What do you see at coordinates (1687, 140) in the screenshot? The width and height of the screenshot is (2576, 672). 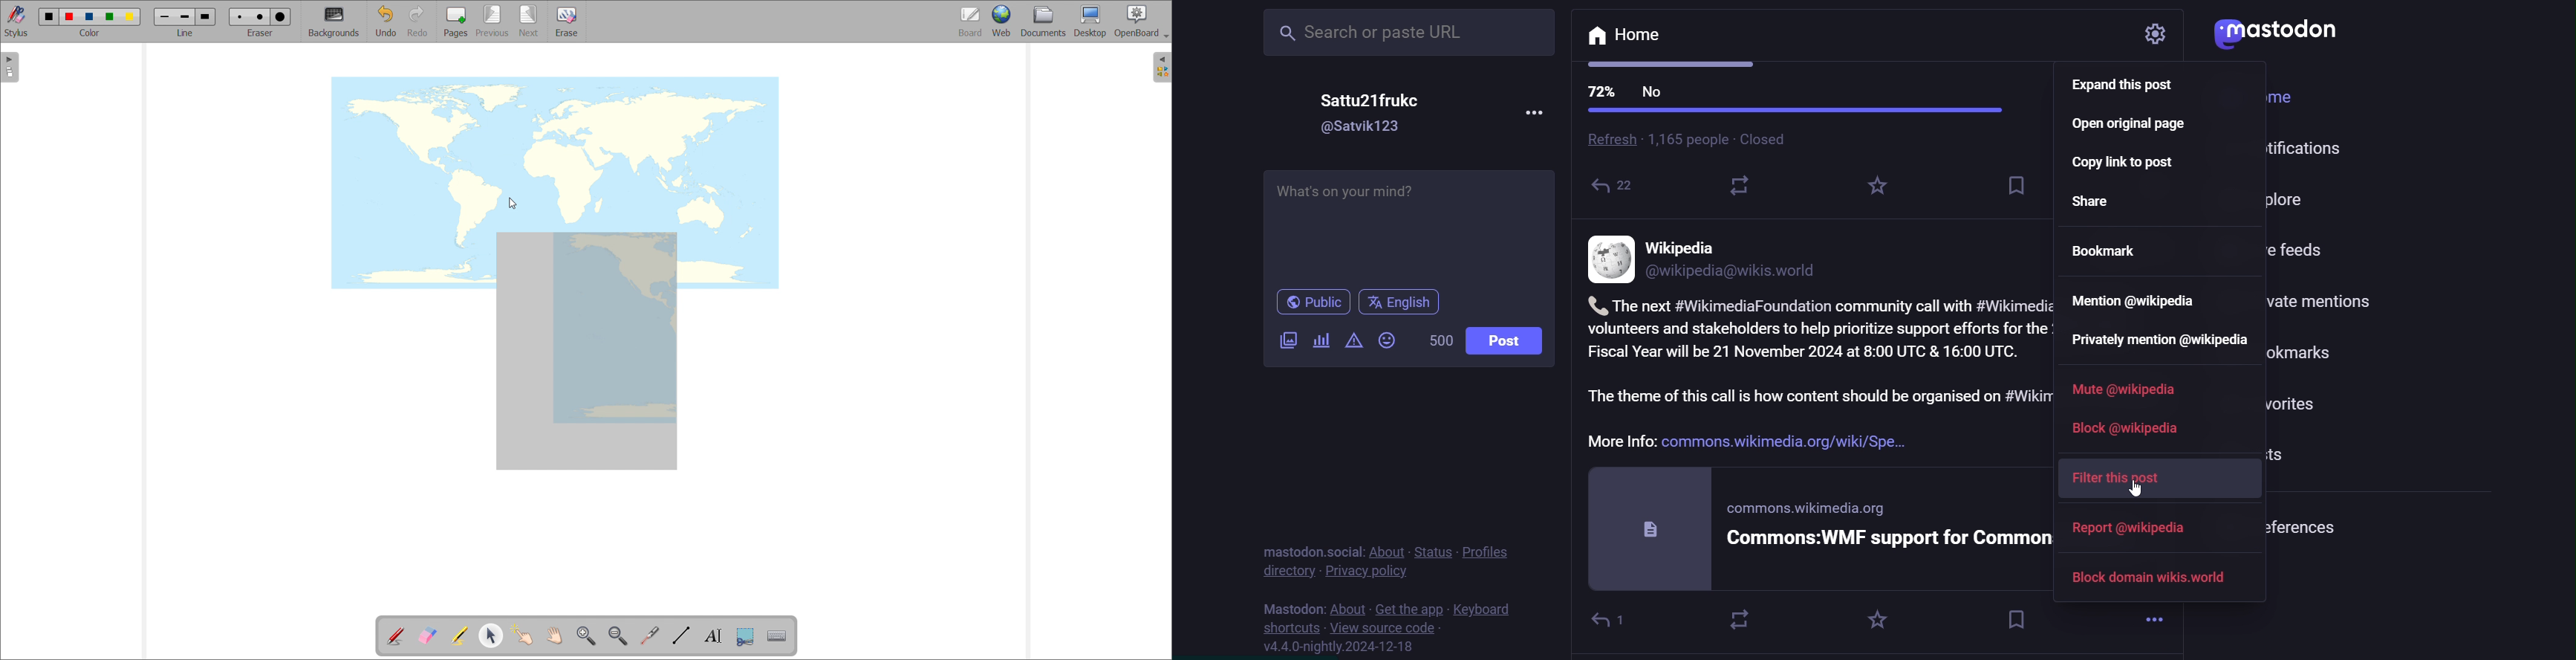 I see `1.165 people` at bounding box center [1687, 140].